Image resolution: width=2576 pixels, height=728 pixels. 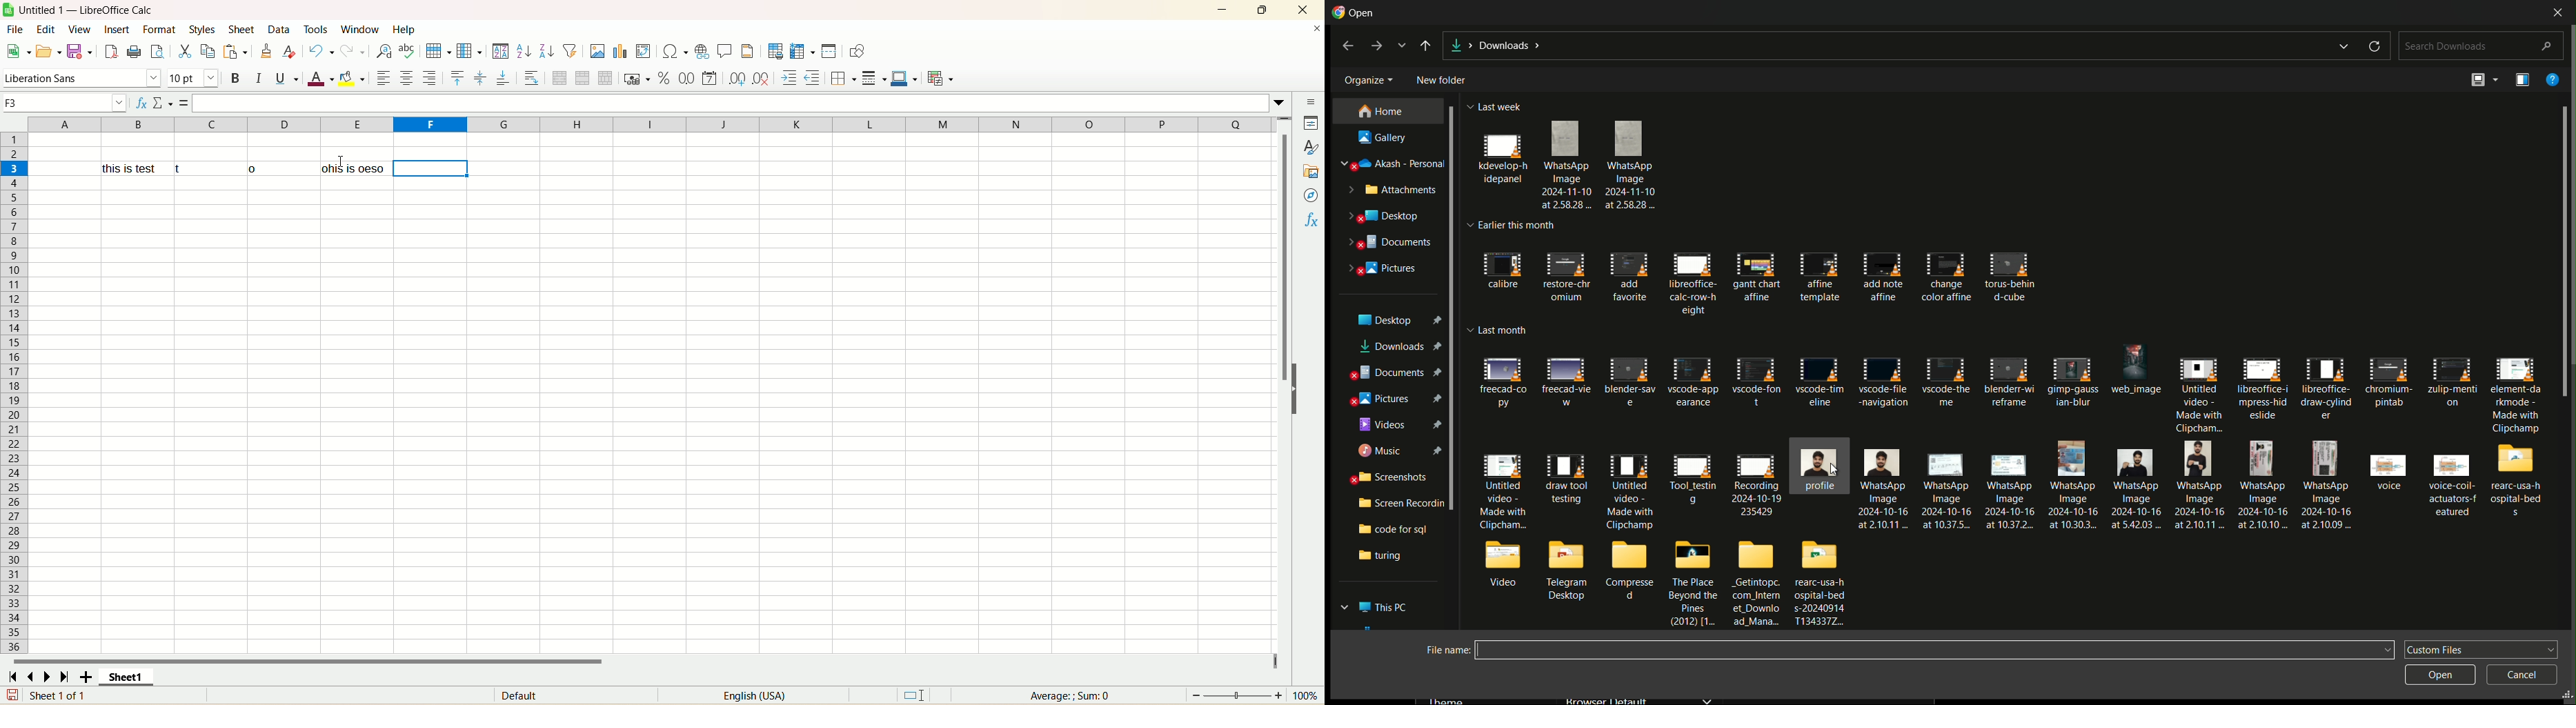 What do you see at coordinates (19, 50) in the screenshot?
I see `new` at bounding box center [19, 50].